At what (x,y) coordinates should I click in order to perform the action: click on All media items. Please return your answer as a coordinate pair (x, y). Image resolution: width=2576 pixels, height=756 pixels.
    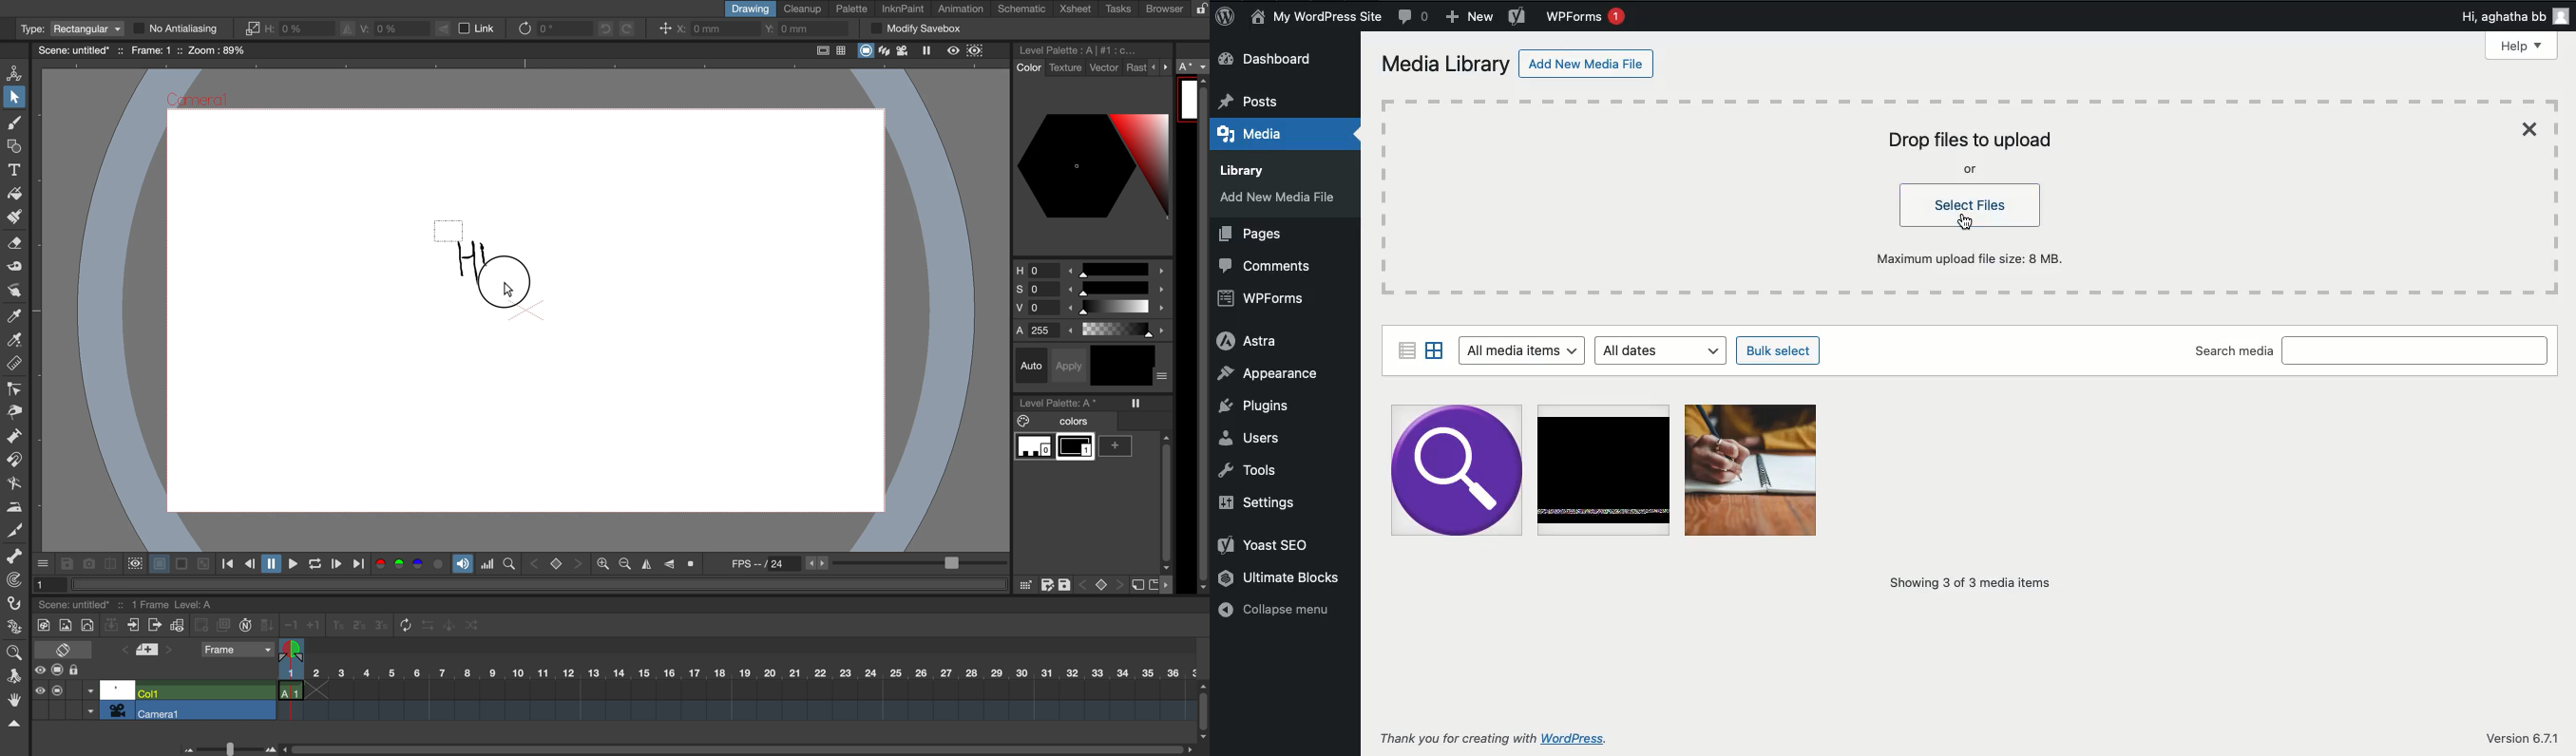
    Looking at the image, I should click on (1520, 351).